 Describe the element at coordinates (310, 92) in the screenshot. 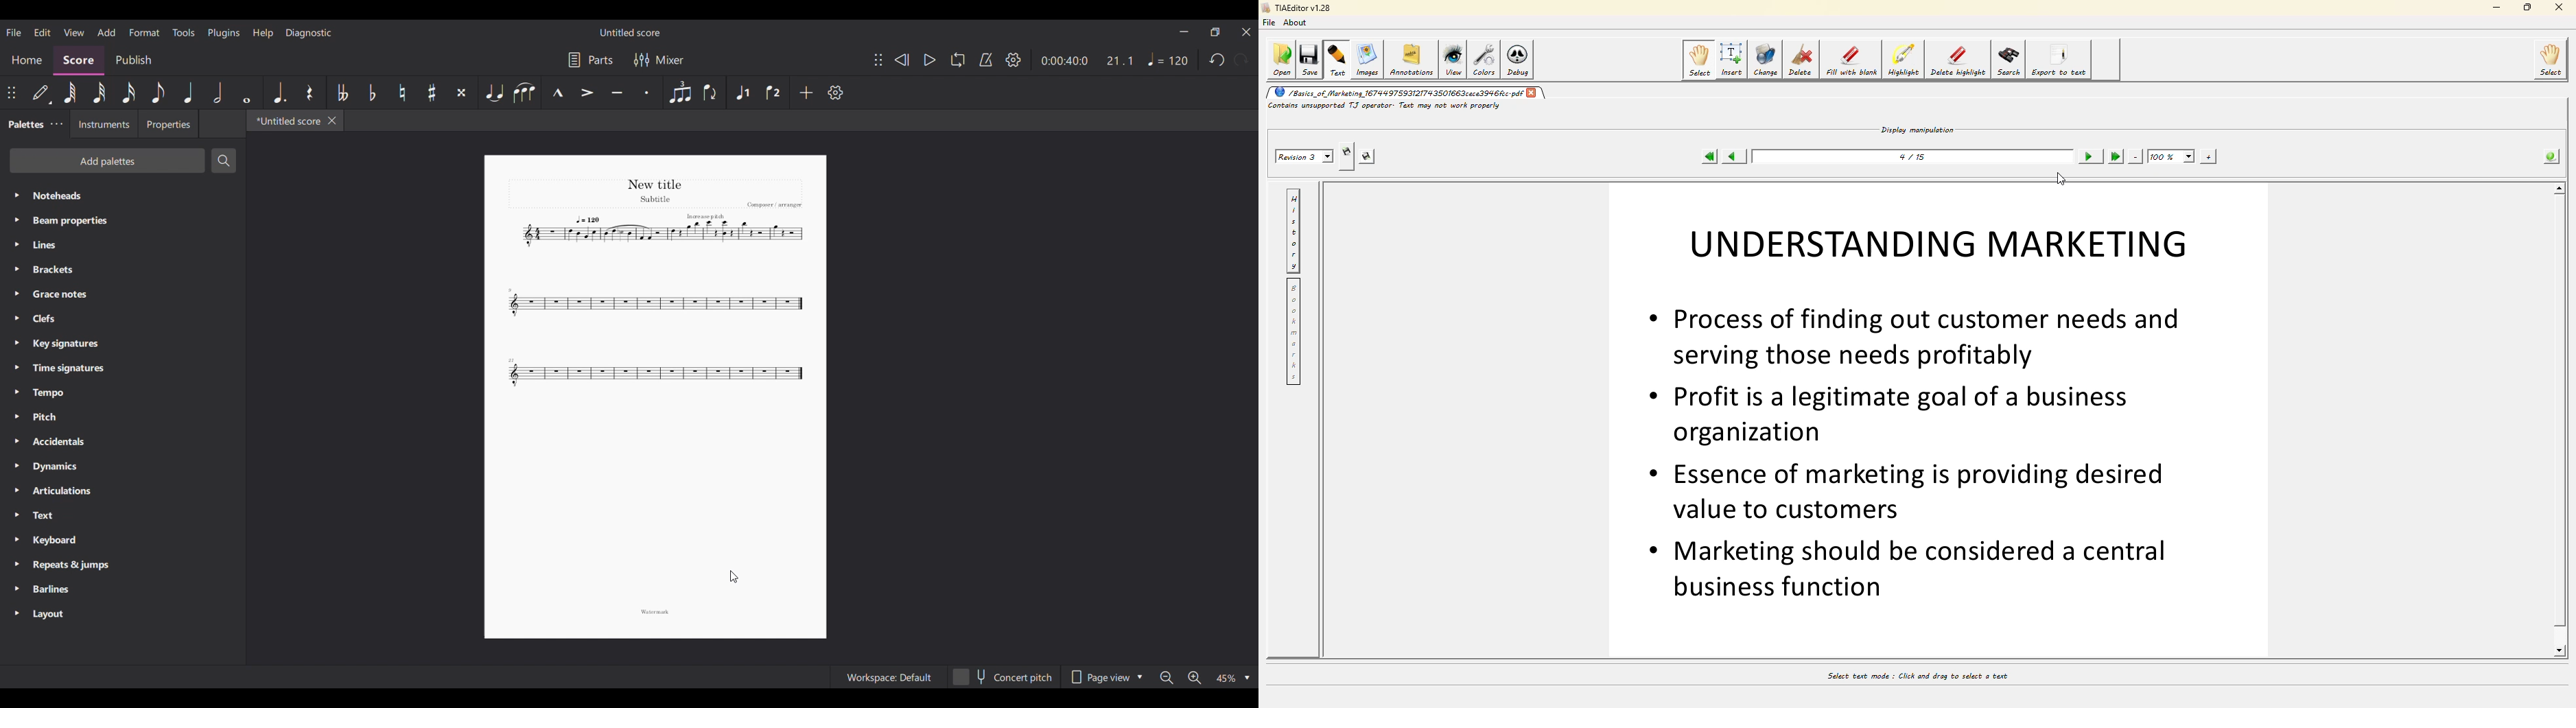

I see `Rest` at that location.